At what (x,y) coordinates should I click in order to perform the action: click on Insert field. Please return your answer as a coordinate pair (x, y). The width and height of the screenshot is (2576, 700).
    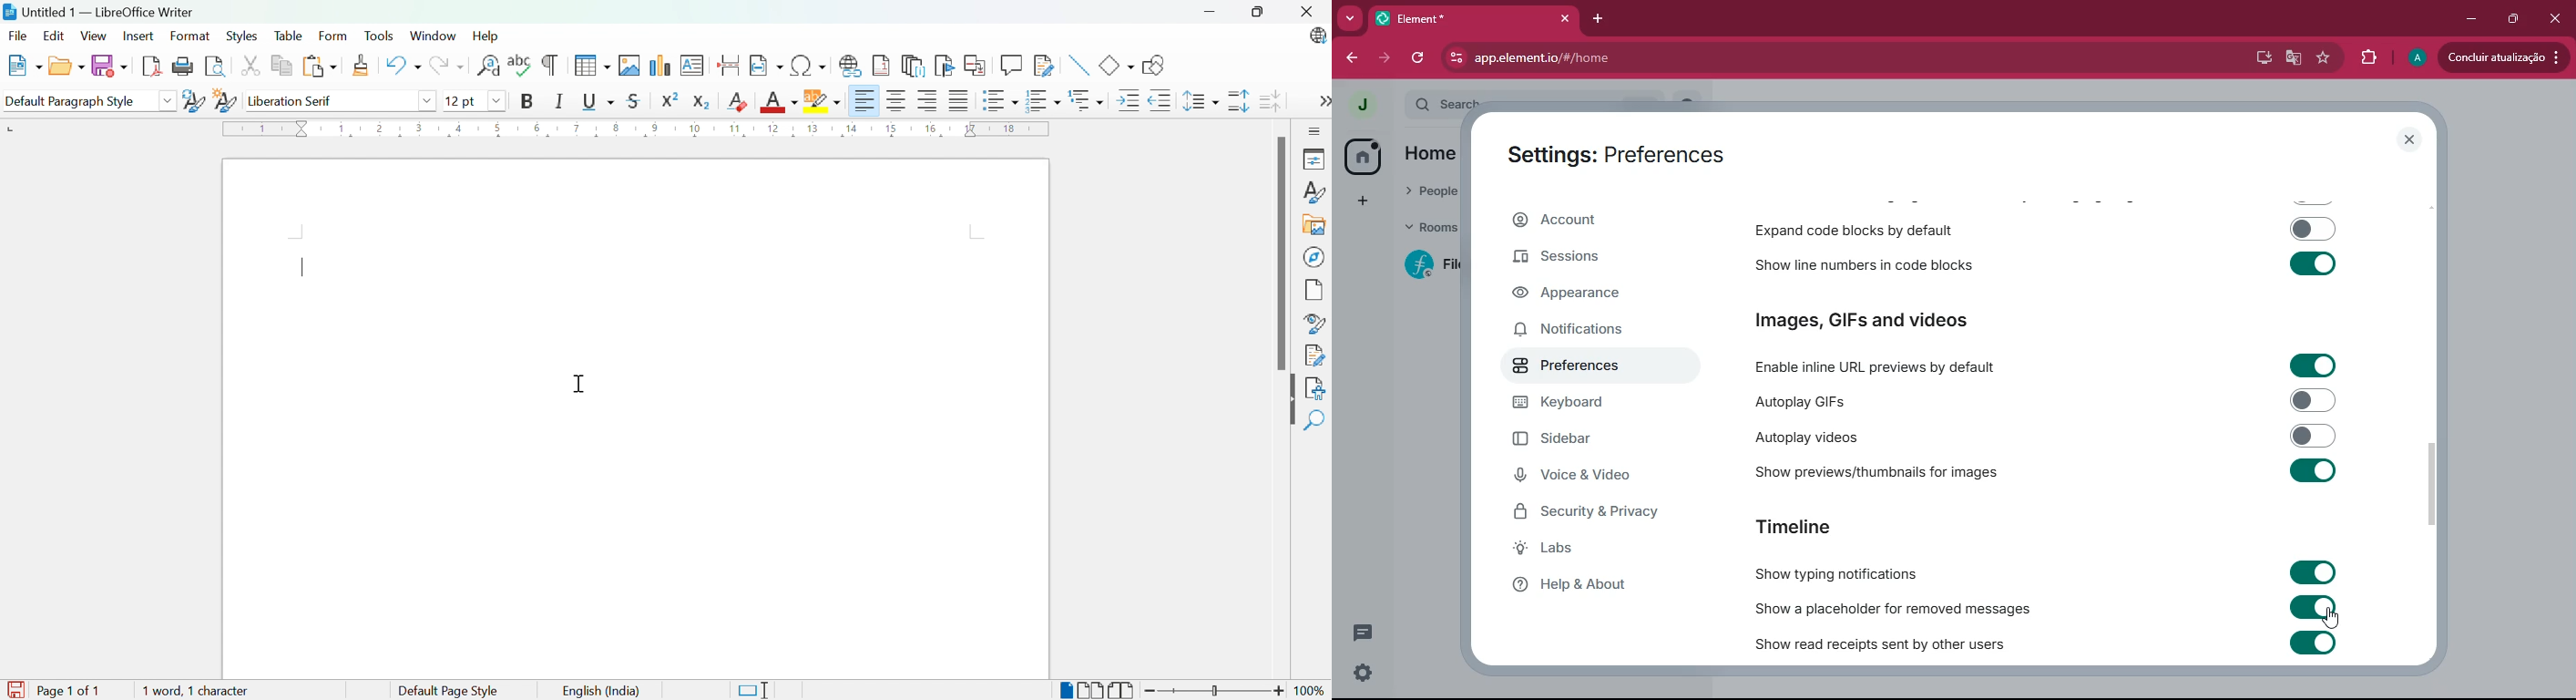
    Looking at the image, I should click on (767, 64).